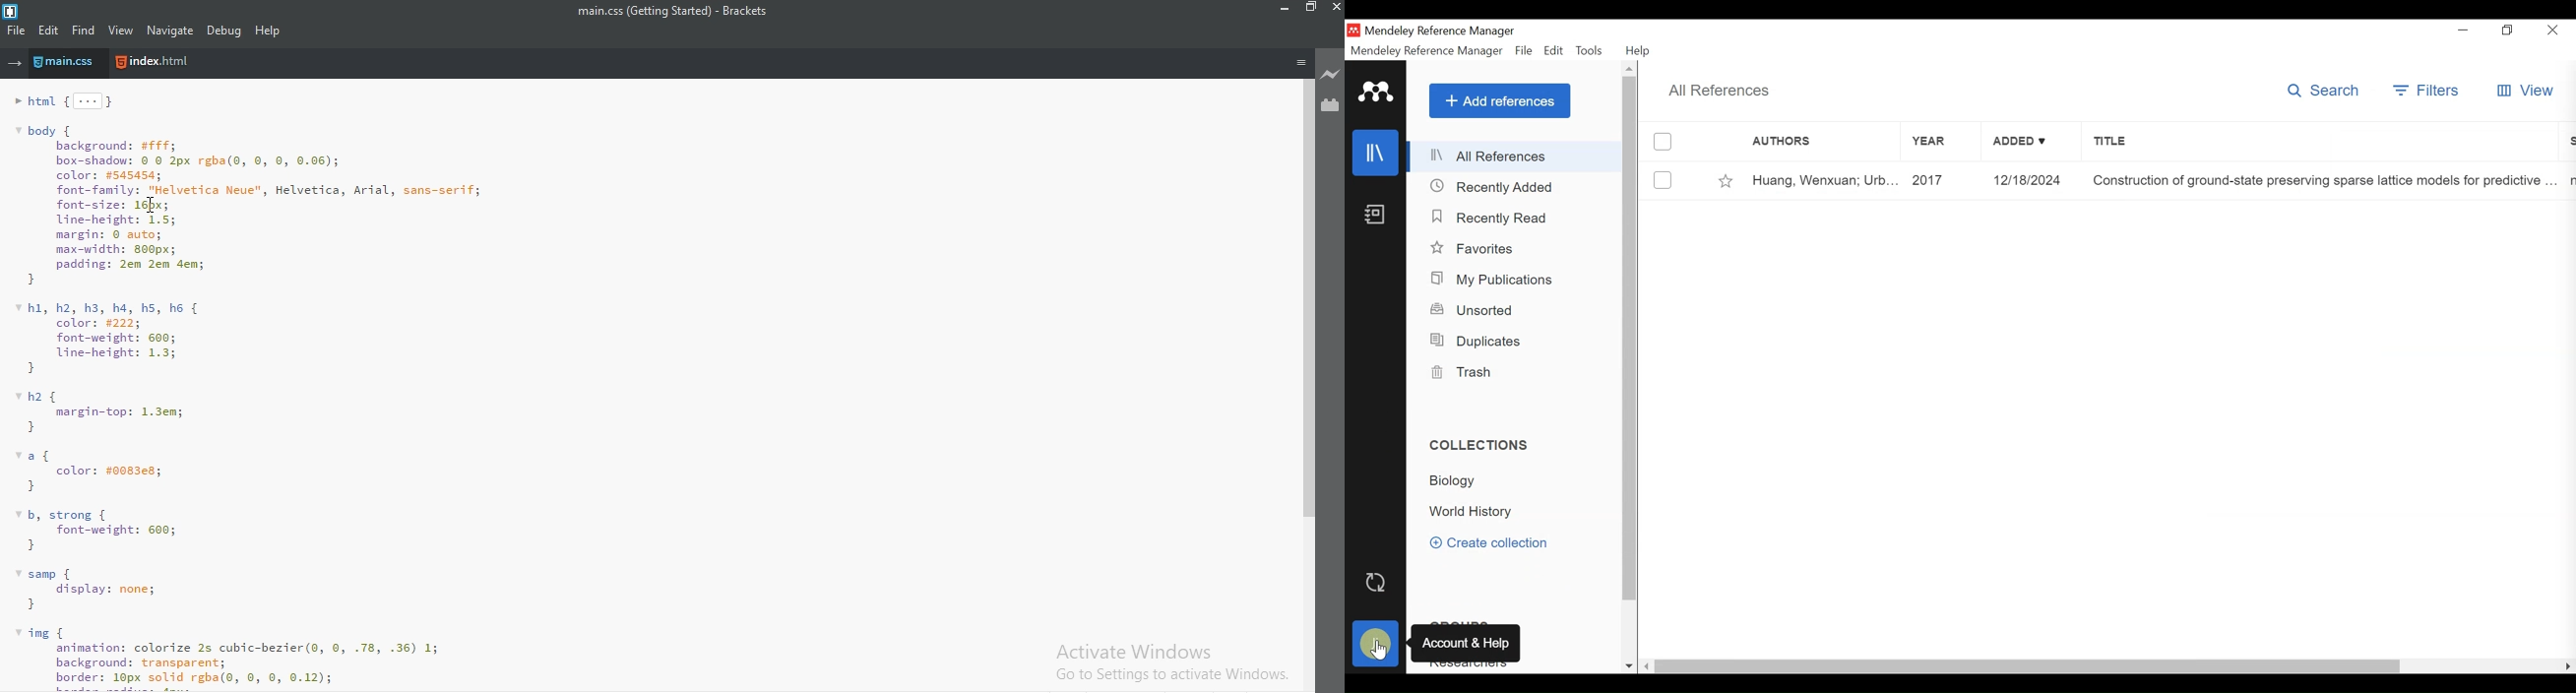 This screenshot has height=700, width=2576. What do you see at coordinates (270, 31) in the screenshot?
I see `help` at bounding box center [270, 31].